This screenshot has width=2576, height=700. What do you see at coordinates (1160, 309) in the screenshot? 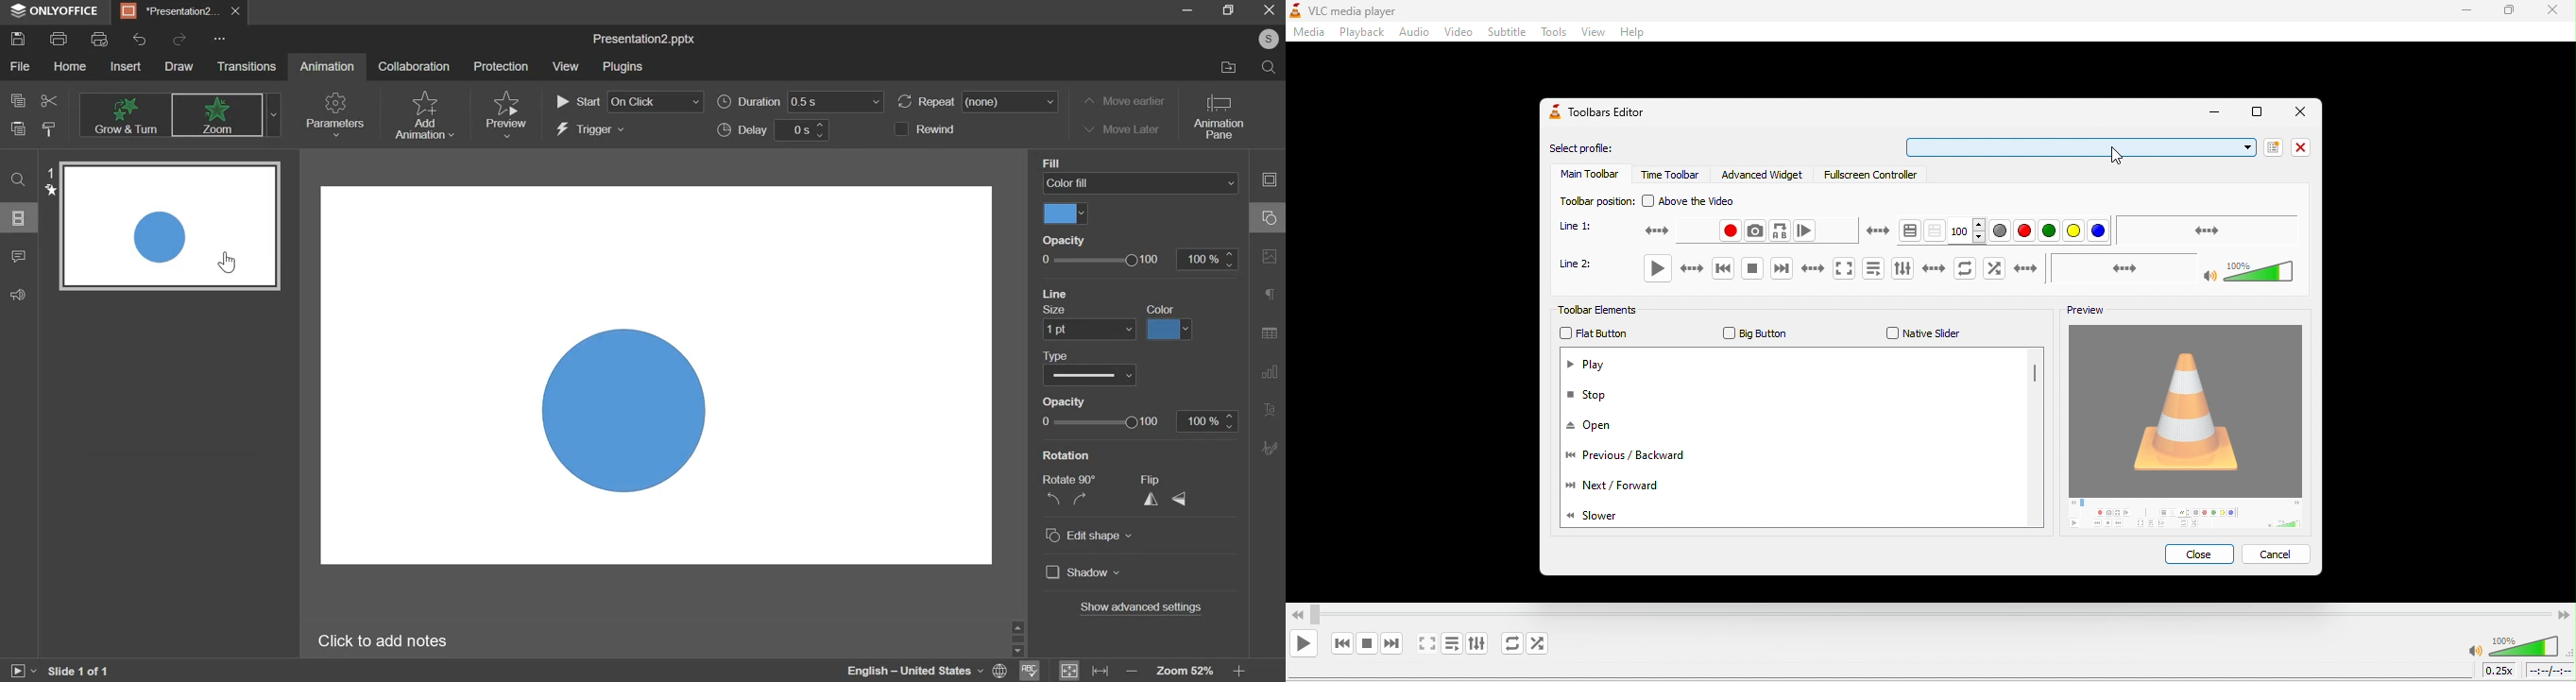
I see `color fill` at bounding box center [1160, 309].